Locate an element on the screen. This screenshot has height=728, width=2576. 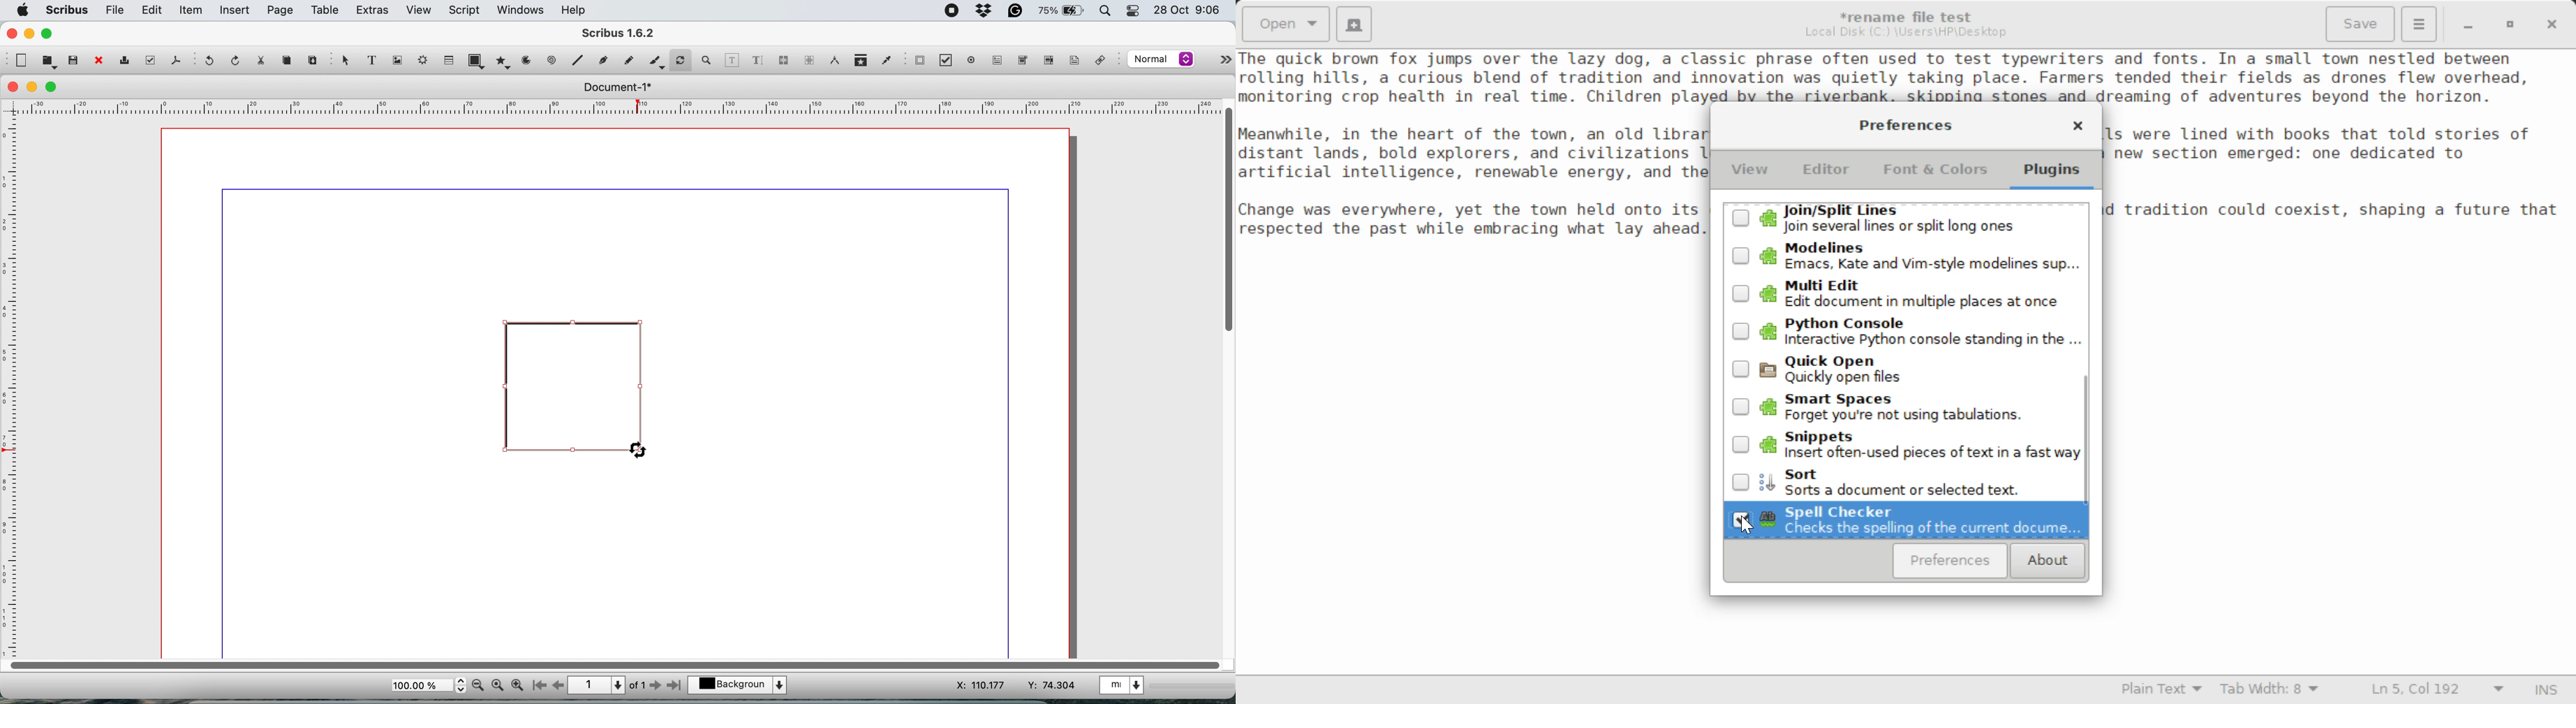
View Tab is located at coordinates (1750, 173).